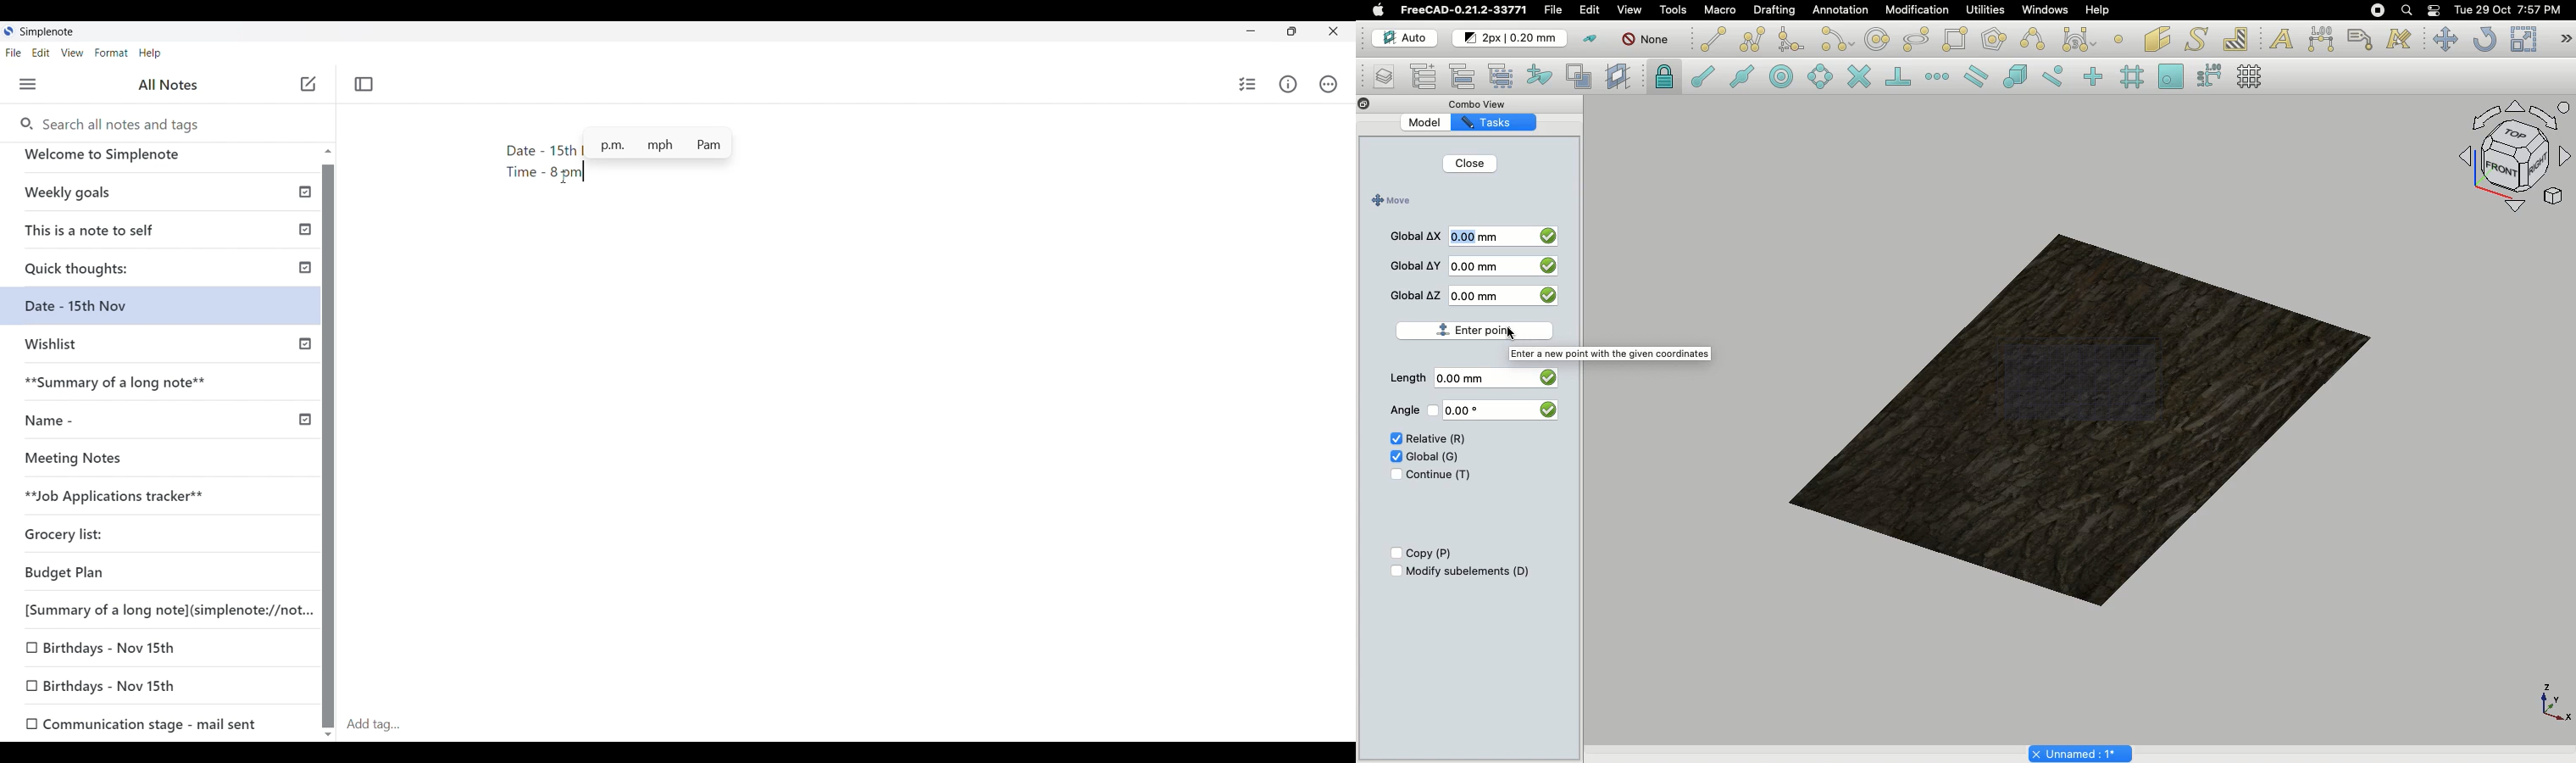 The height and width of the screenshot is (784, 2576). Describe the element at coordinates (1292, 31) in the screenshot. I see `Show interface in a smaller tab` at that location.